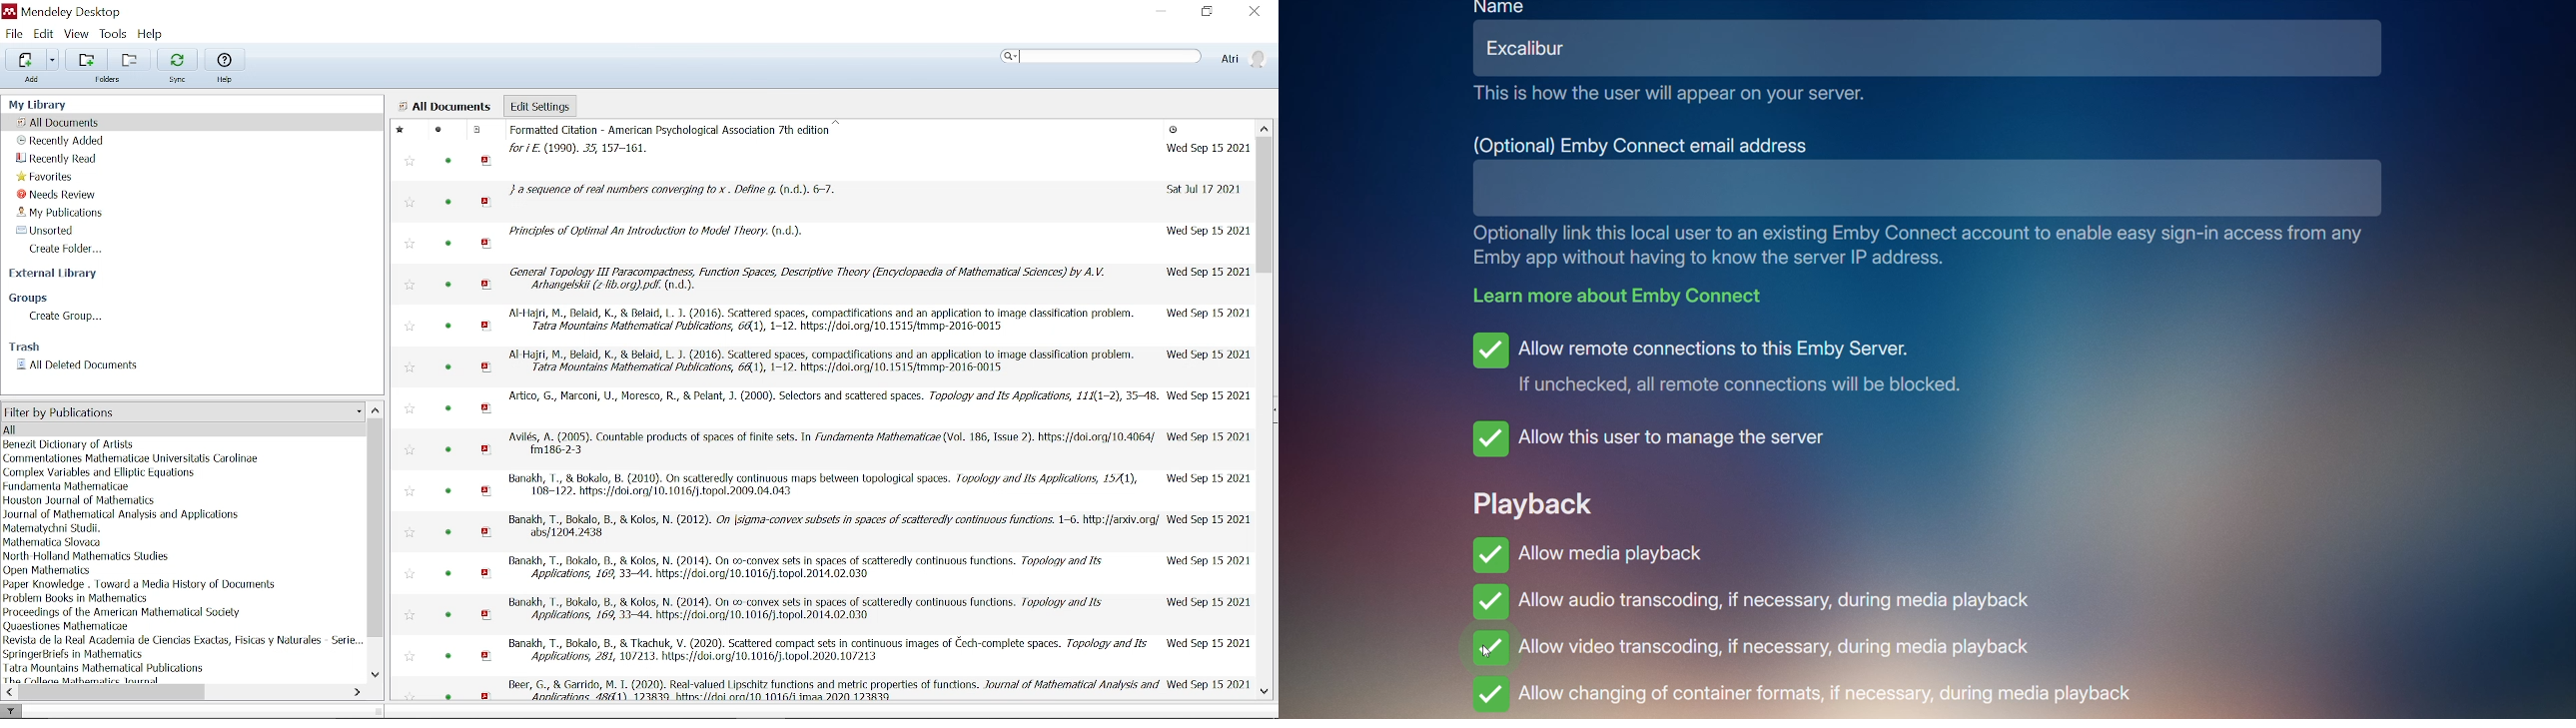  I want to click on Groups, so click(33, 299).